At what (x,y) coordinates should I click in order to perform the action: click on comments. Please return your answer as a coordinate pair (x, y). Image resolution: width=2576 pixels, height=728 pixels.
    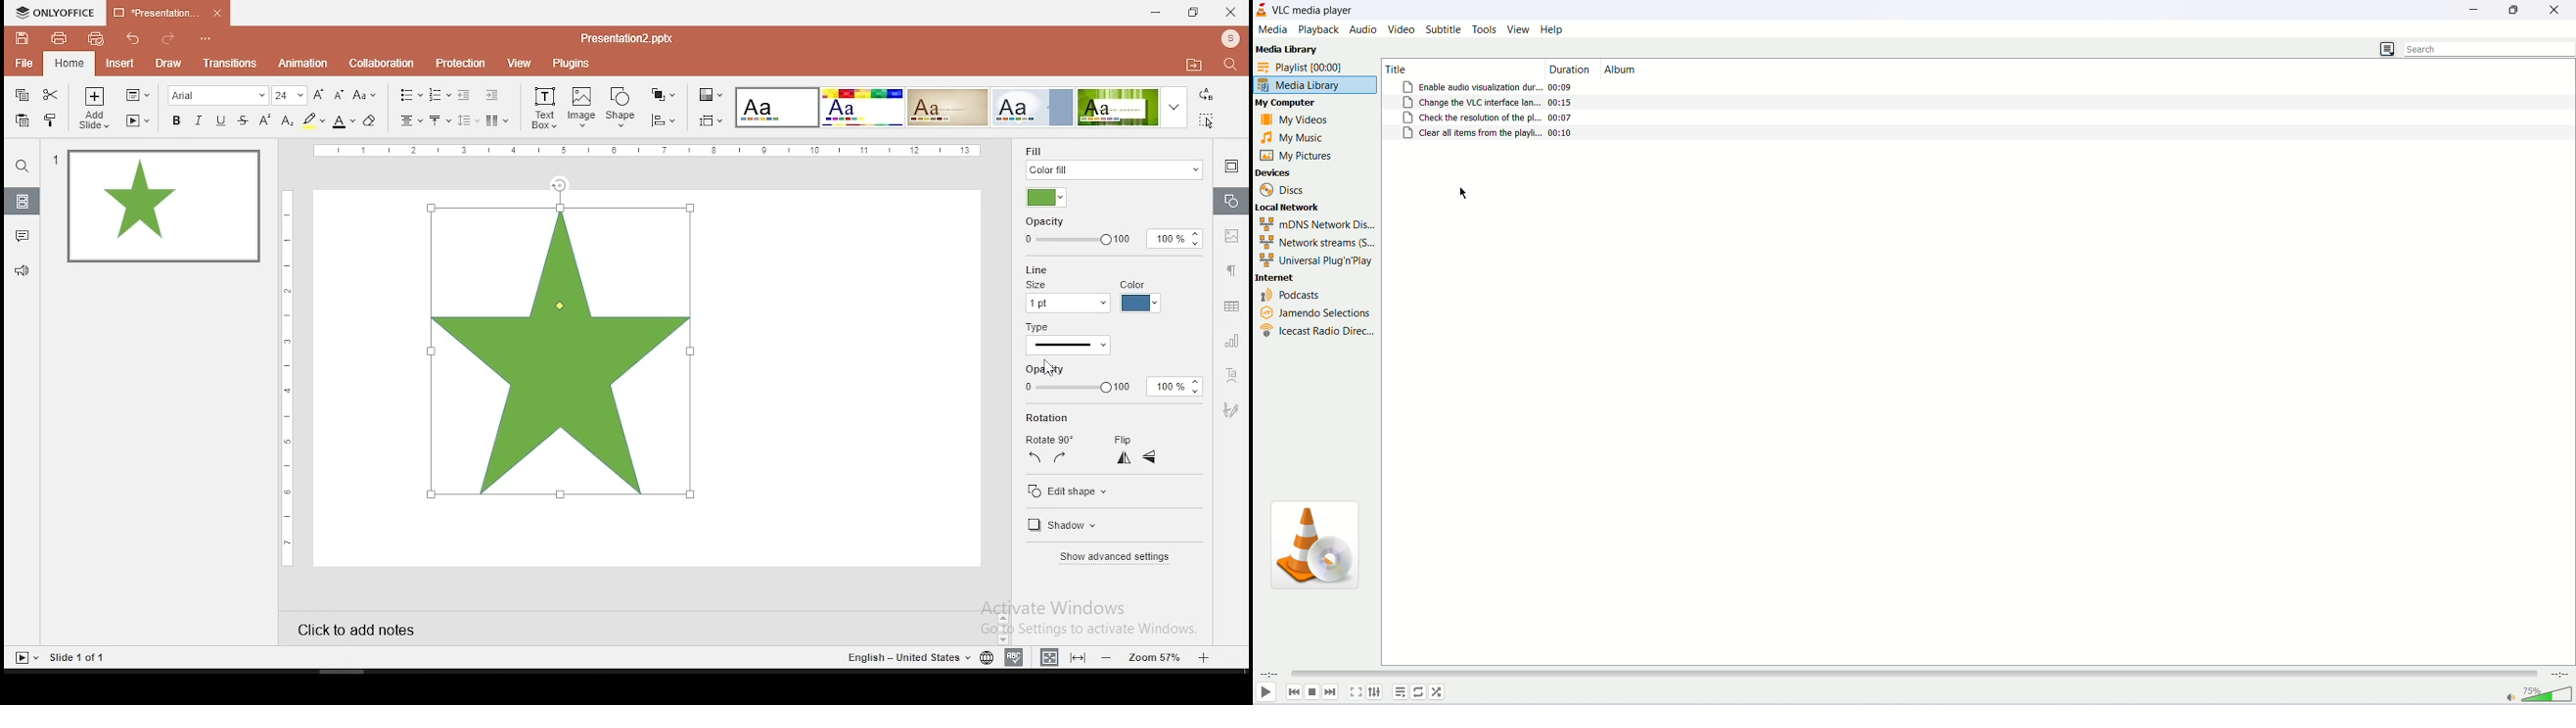
    Looking at the image, I should click on (22, 236).